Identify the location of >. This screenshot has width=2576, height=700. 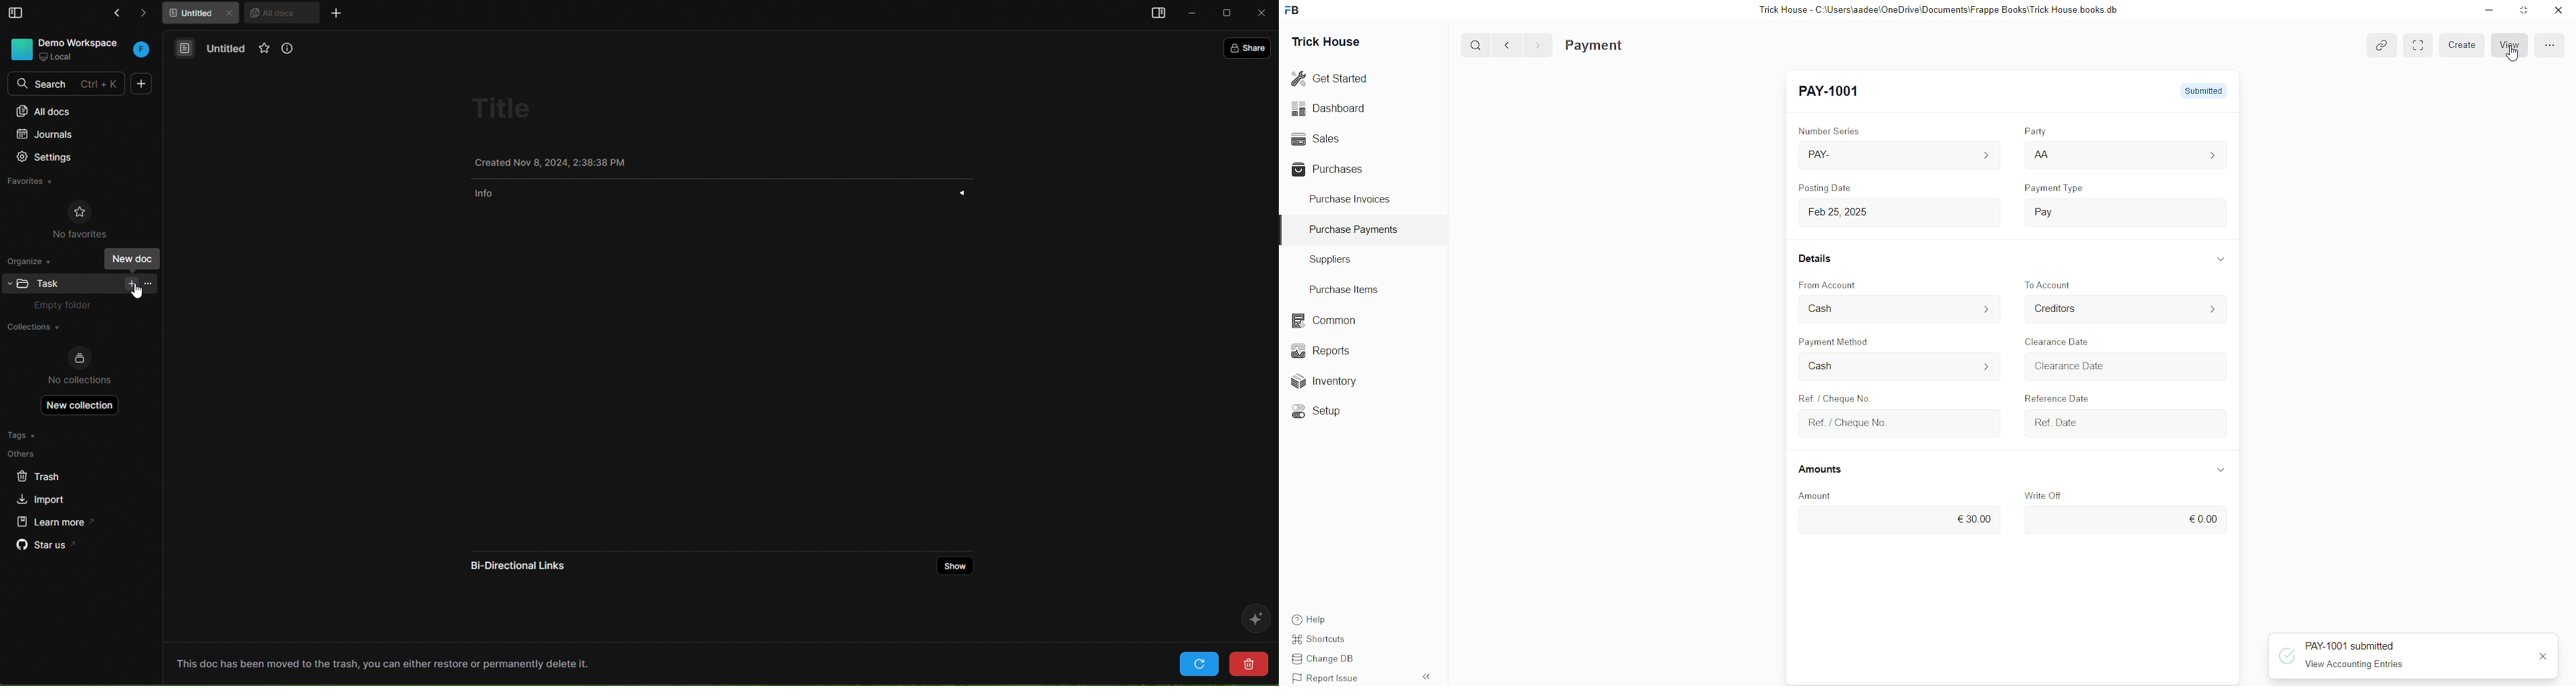
(1537, 45).